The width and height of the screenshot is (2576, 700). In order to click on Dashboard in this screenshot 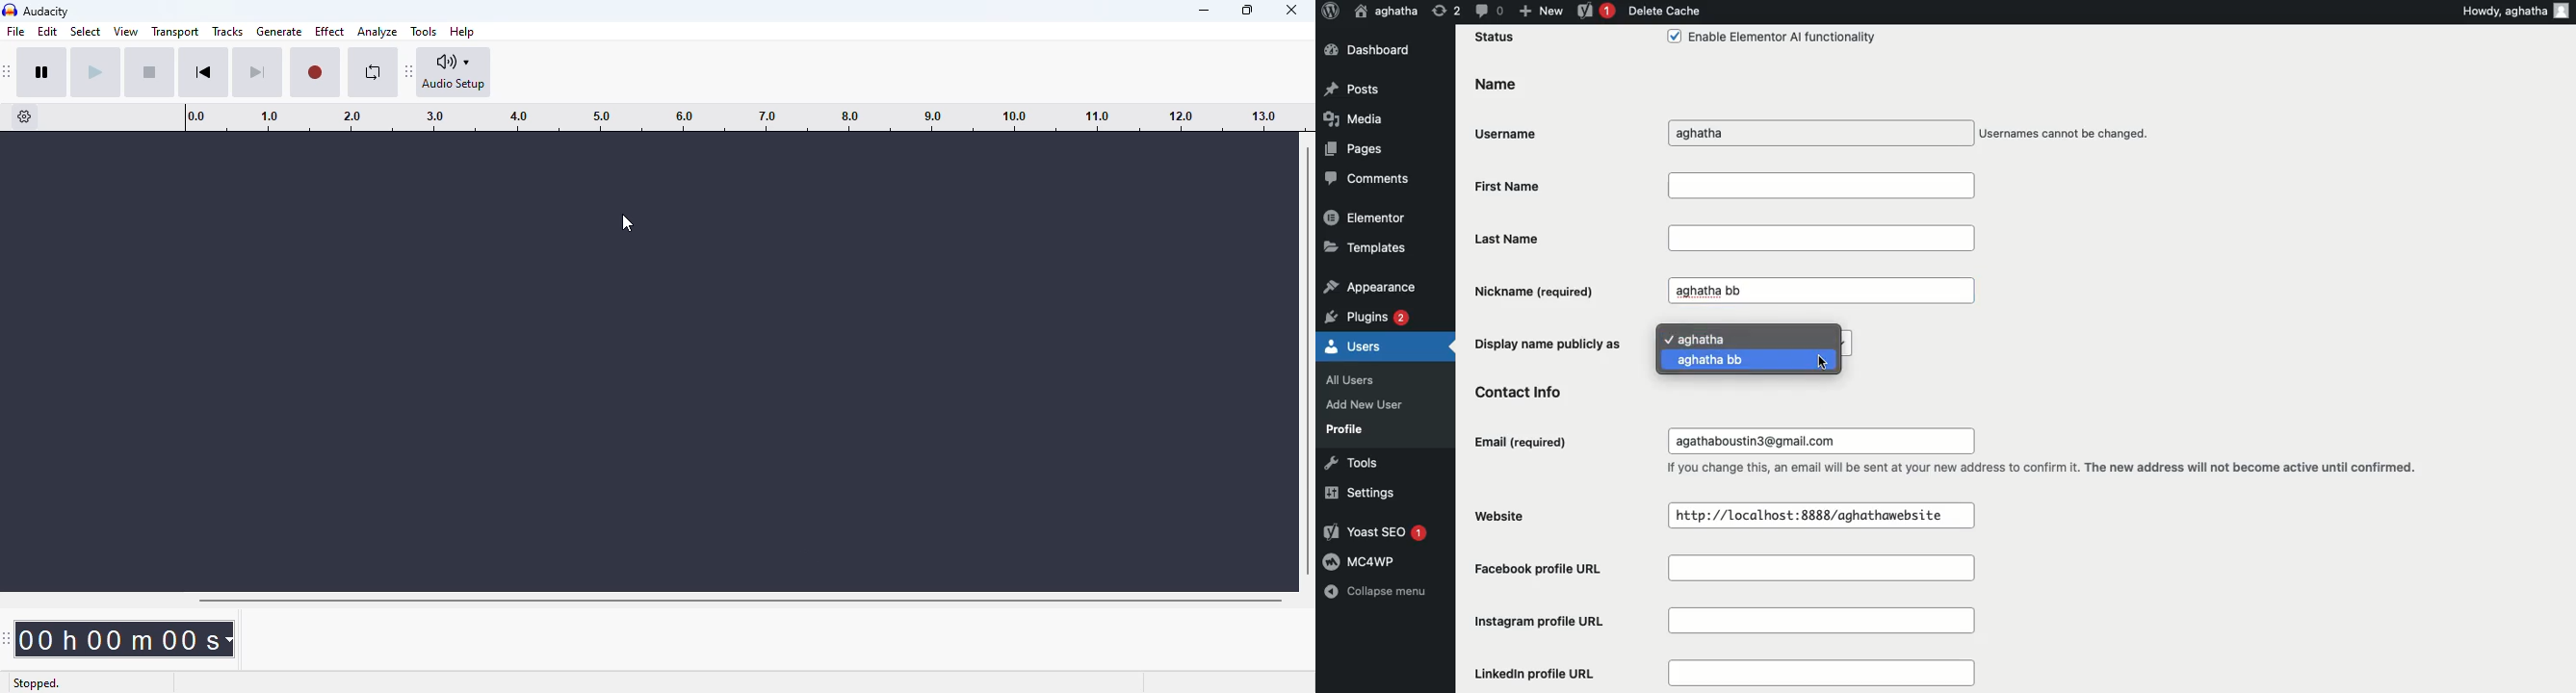, I will do `click(1375, 51)`.